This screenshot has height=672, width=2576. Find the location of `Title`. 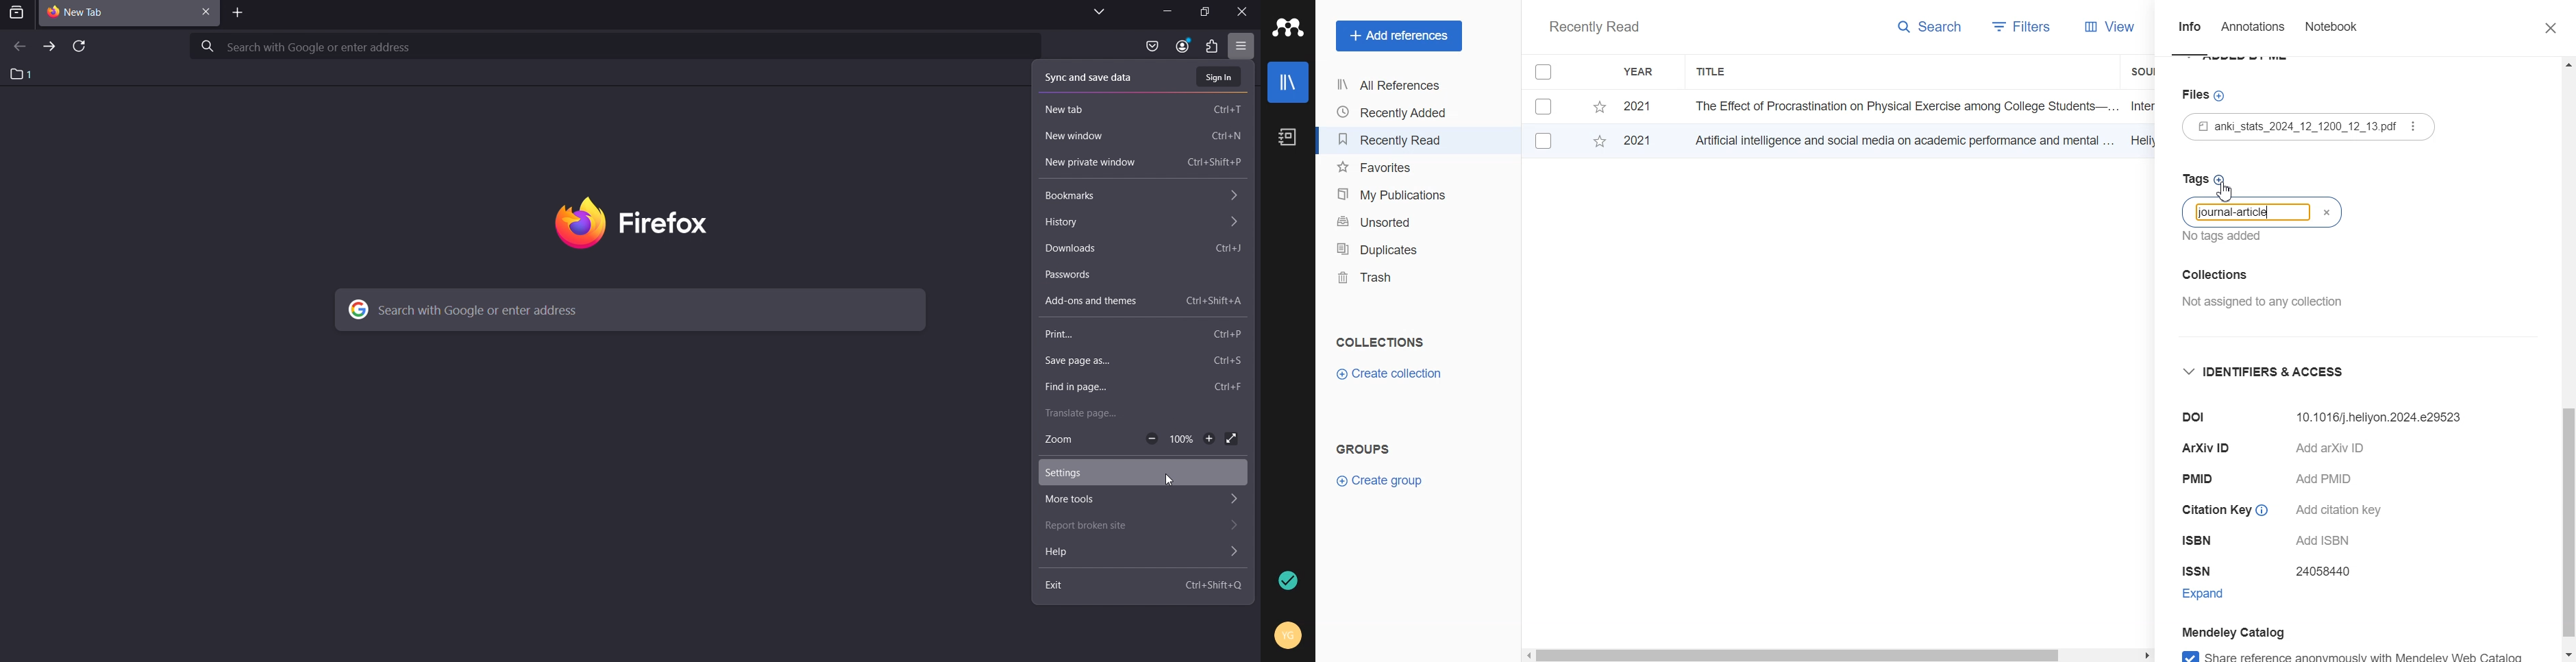

Title is located at coordinates (1712, 72).